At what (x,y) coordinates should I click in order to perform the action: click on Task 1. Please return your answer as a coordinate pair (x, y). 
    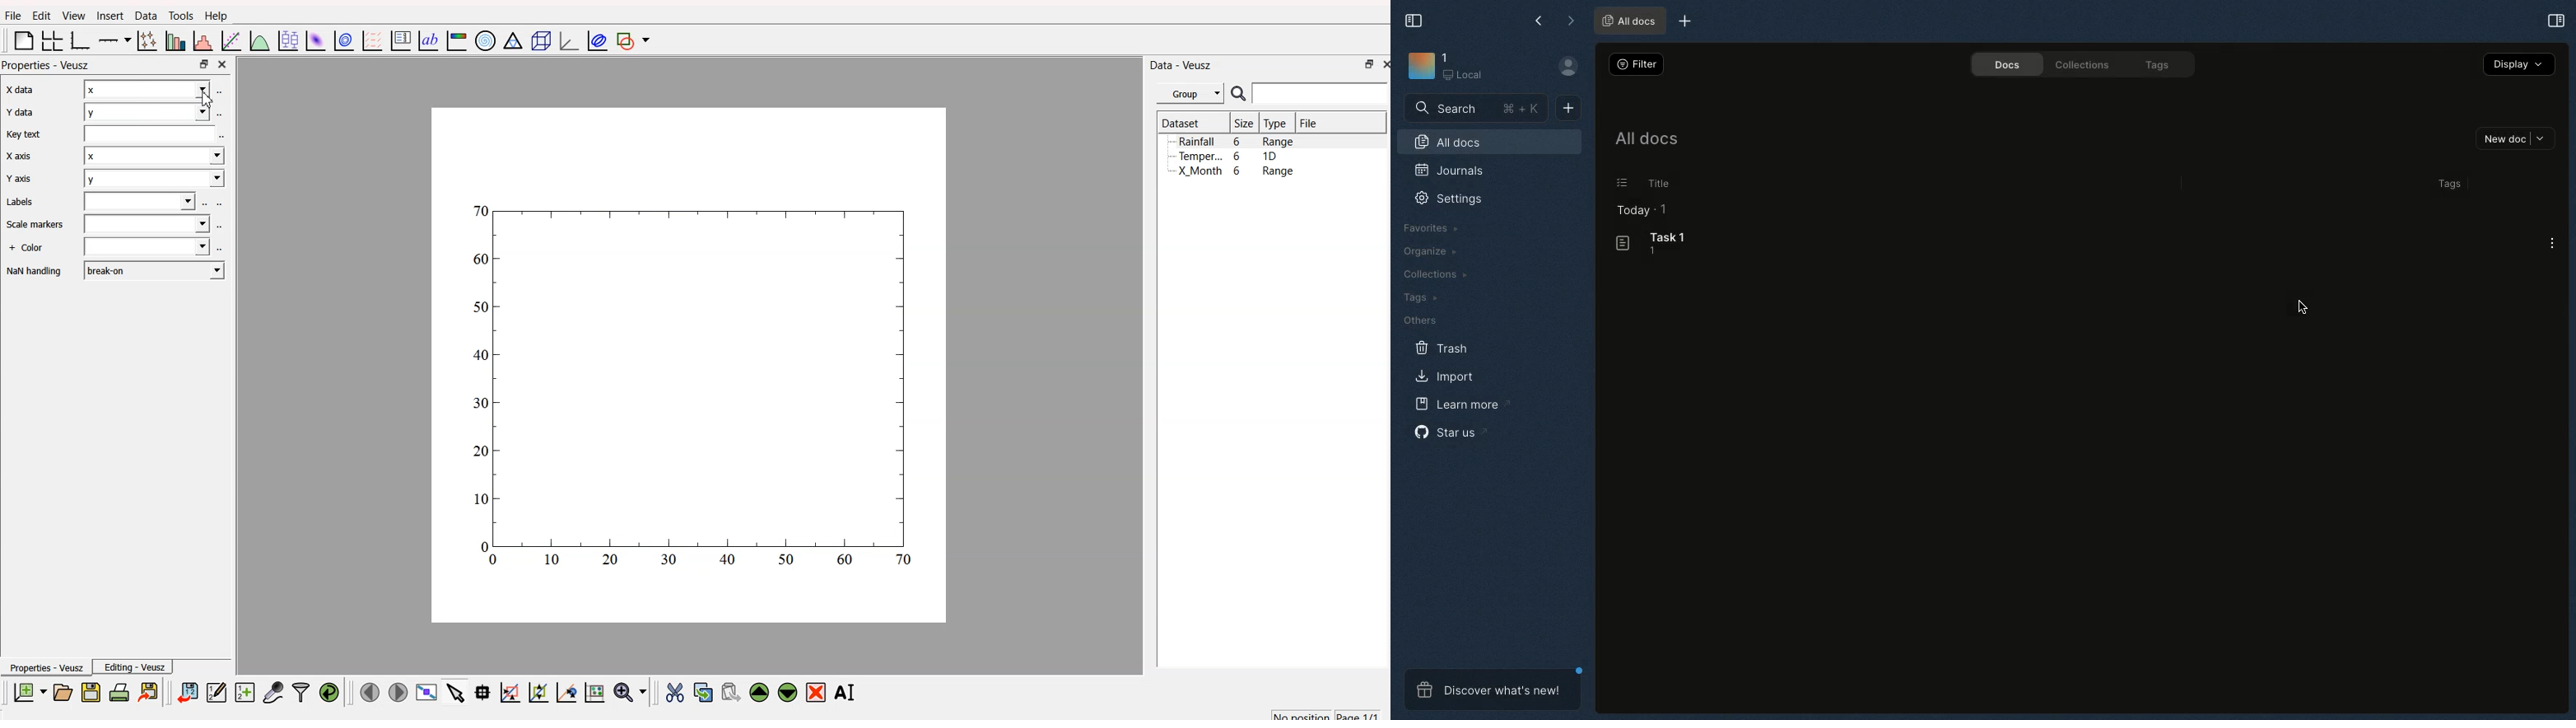
    Looking at the image, I should click on (1654, 244).